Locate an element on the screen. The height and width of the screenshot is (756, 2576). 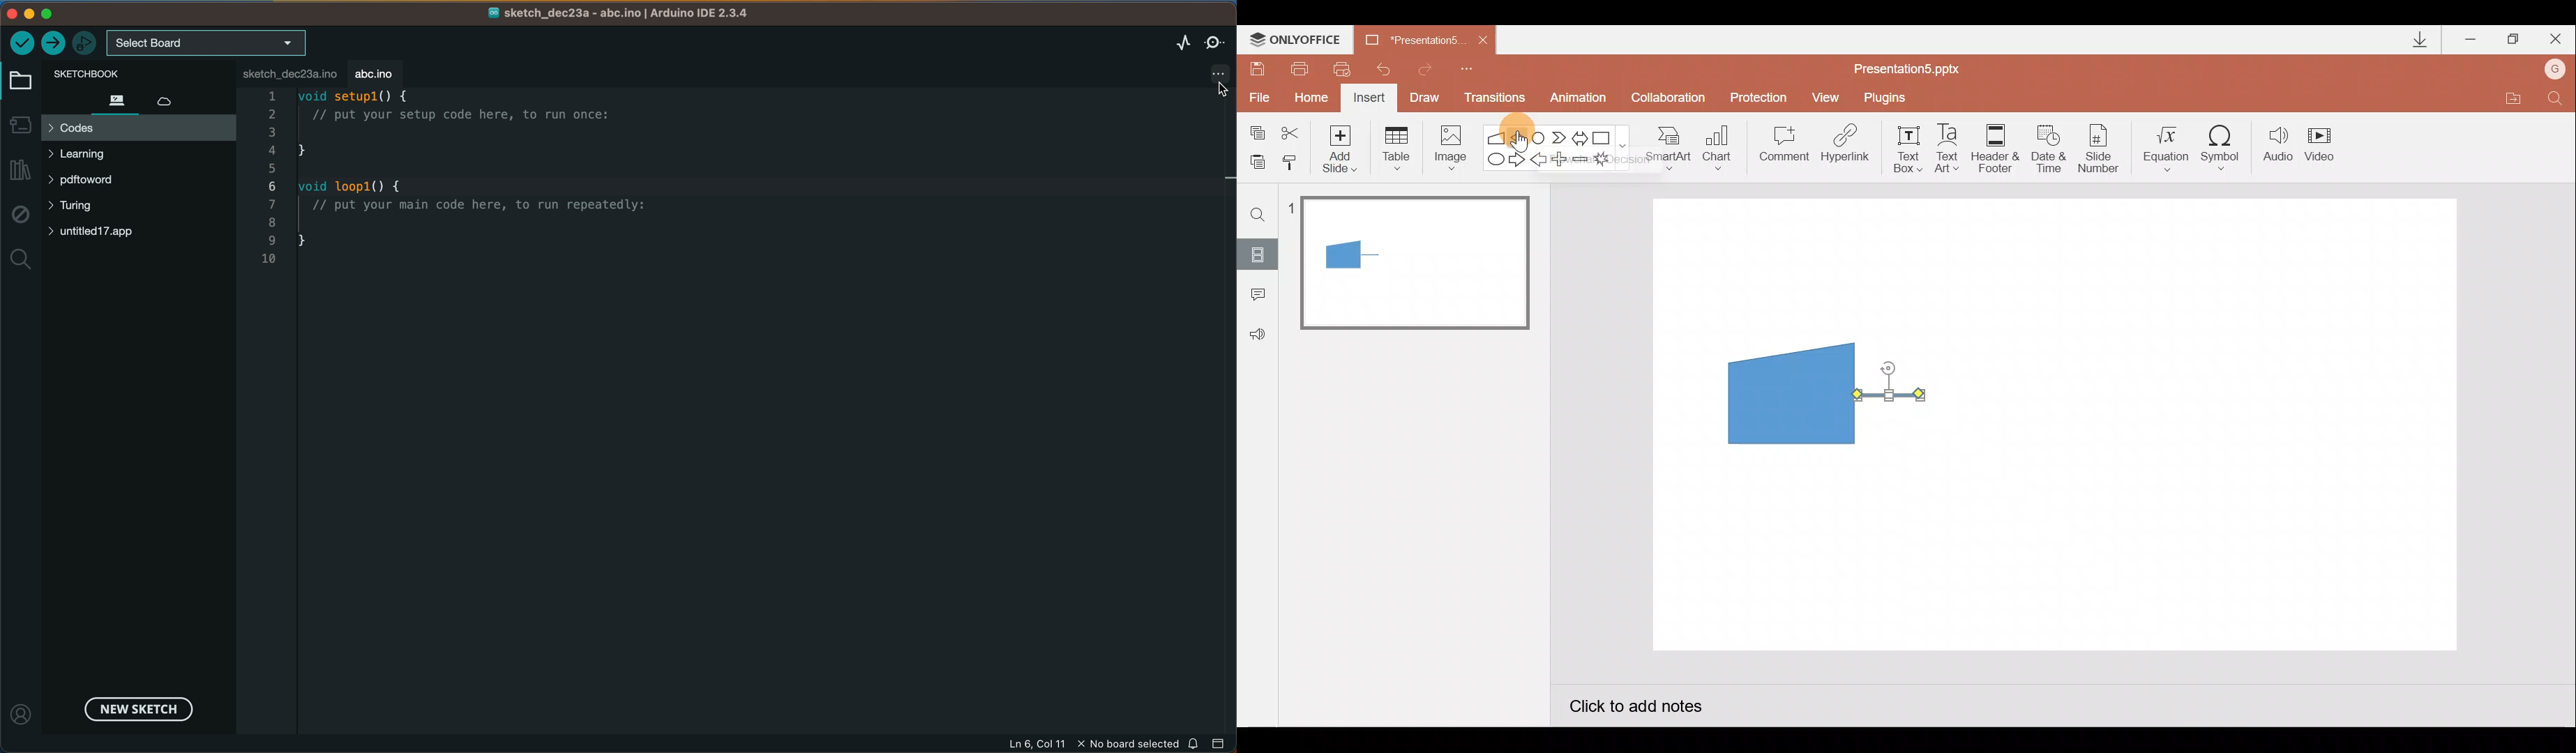
Flowchart-connector is located at coordinates (1539, 137).